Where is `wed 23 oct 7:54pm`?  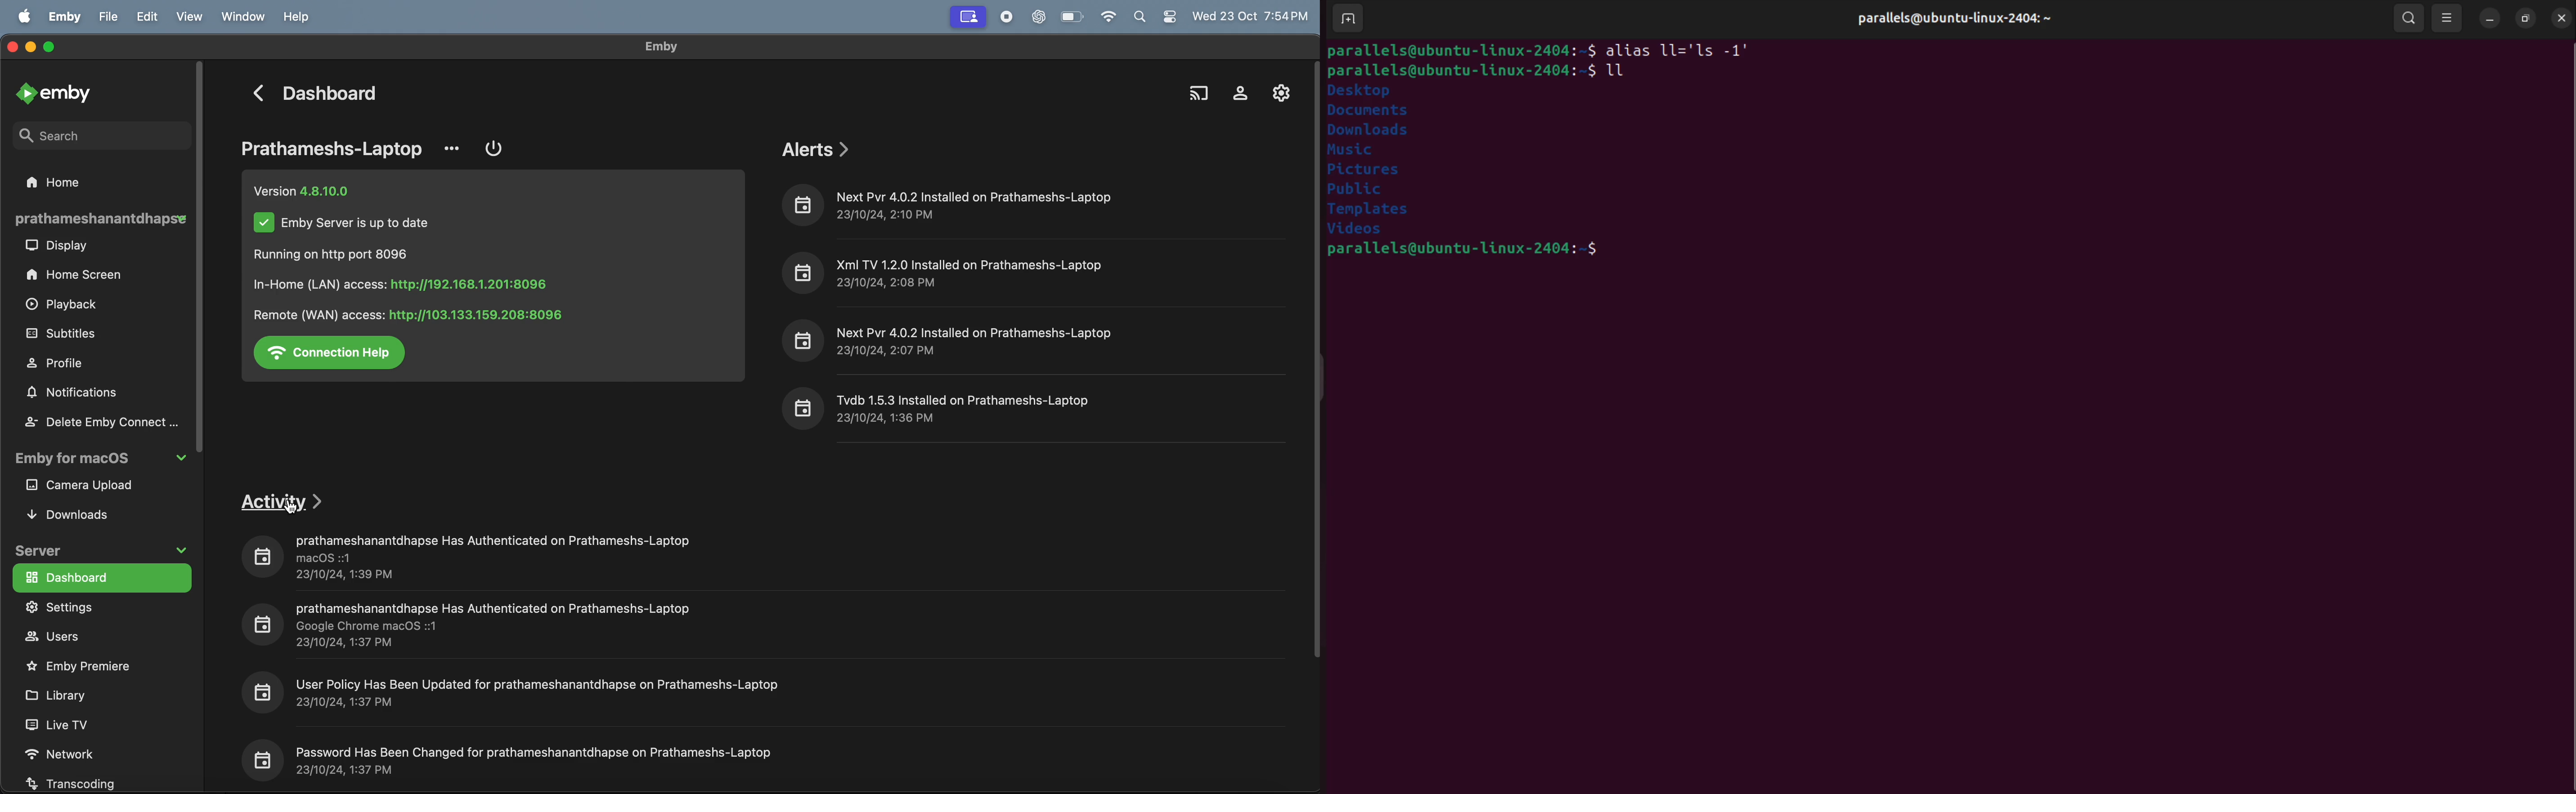 wed 23 oct 7:54pm is located at coordinates (1252, 14).